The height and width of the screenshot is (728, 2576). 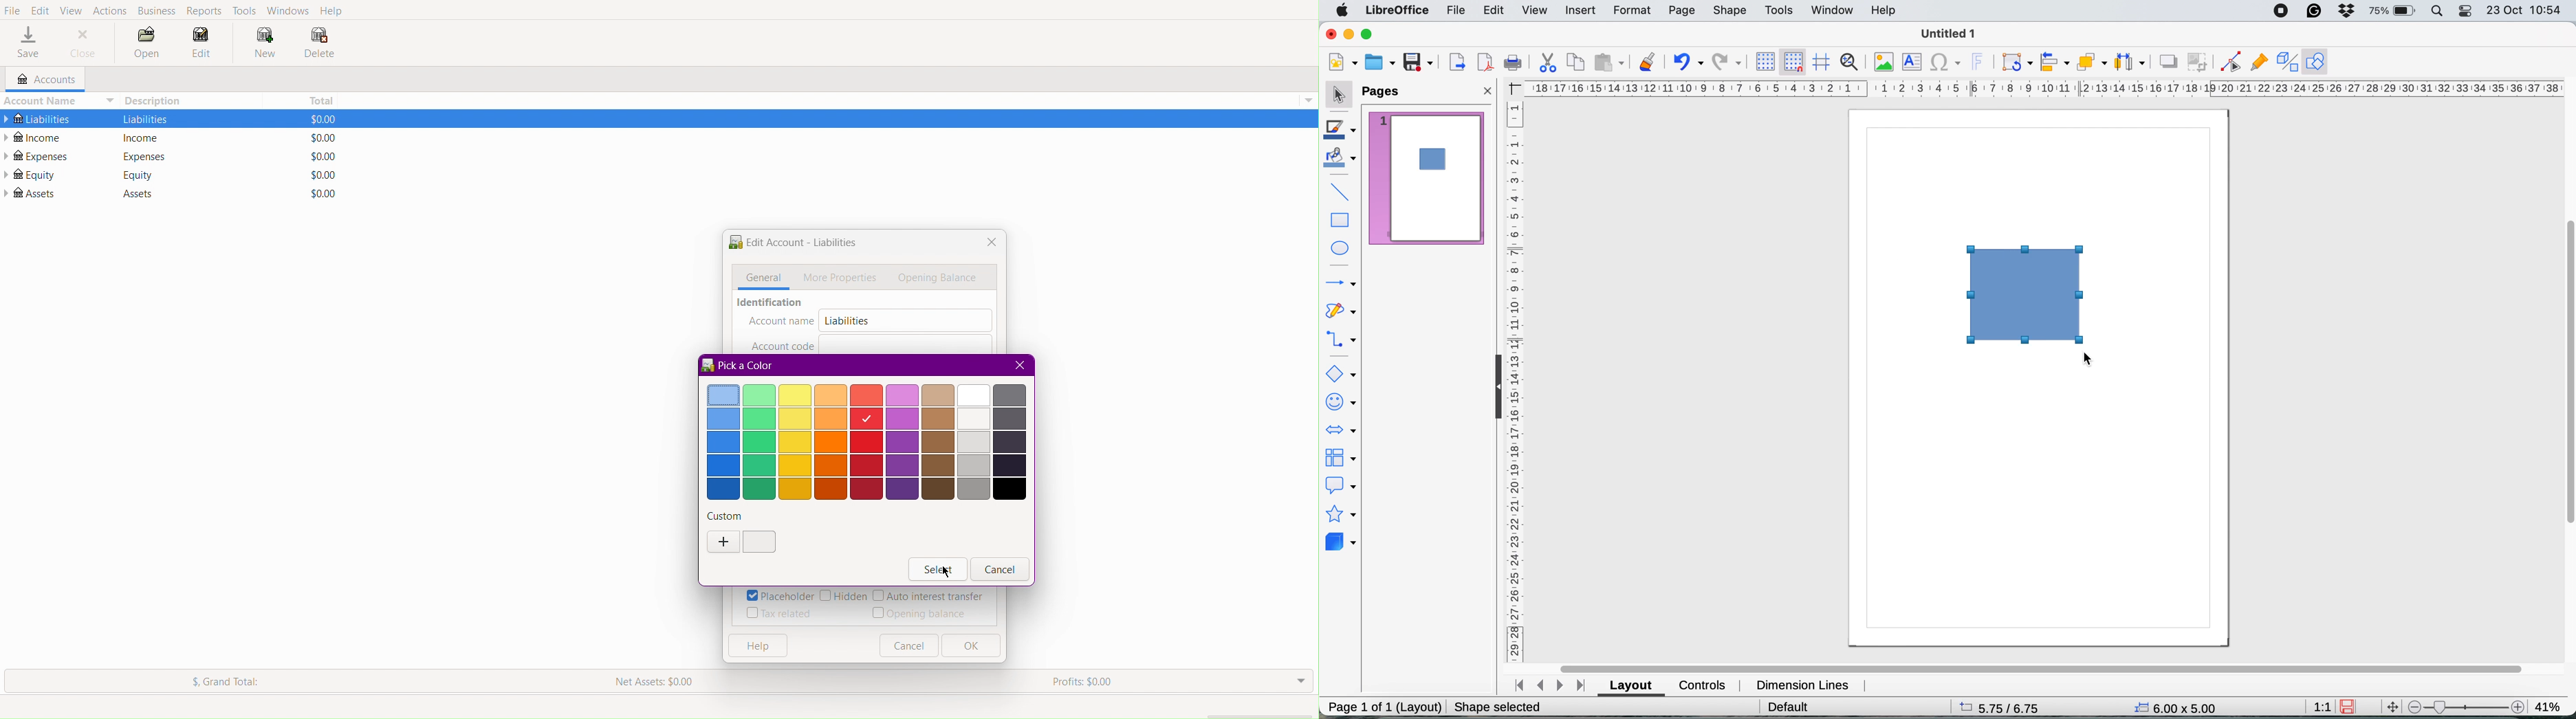 What do you see at coordinates (1946, 35) in the screenshot?
I see `Untitled 1` at bounding box center [1946, 35].